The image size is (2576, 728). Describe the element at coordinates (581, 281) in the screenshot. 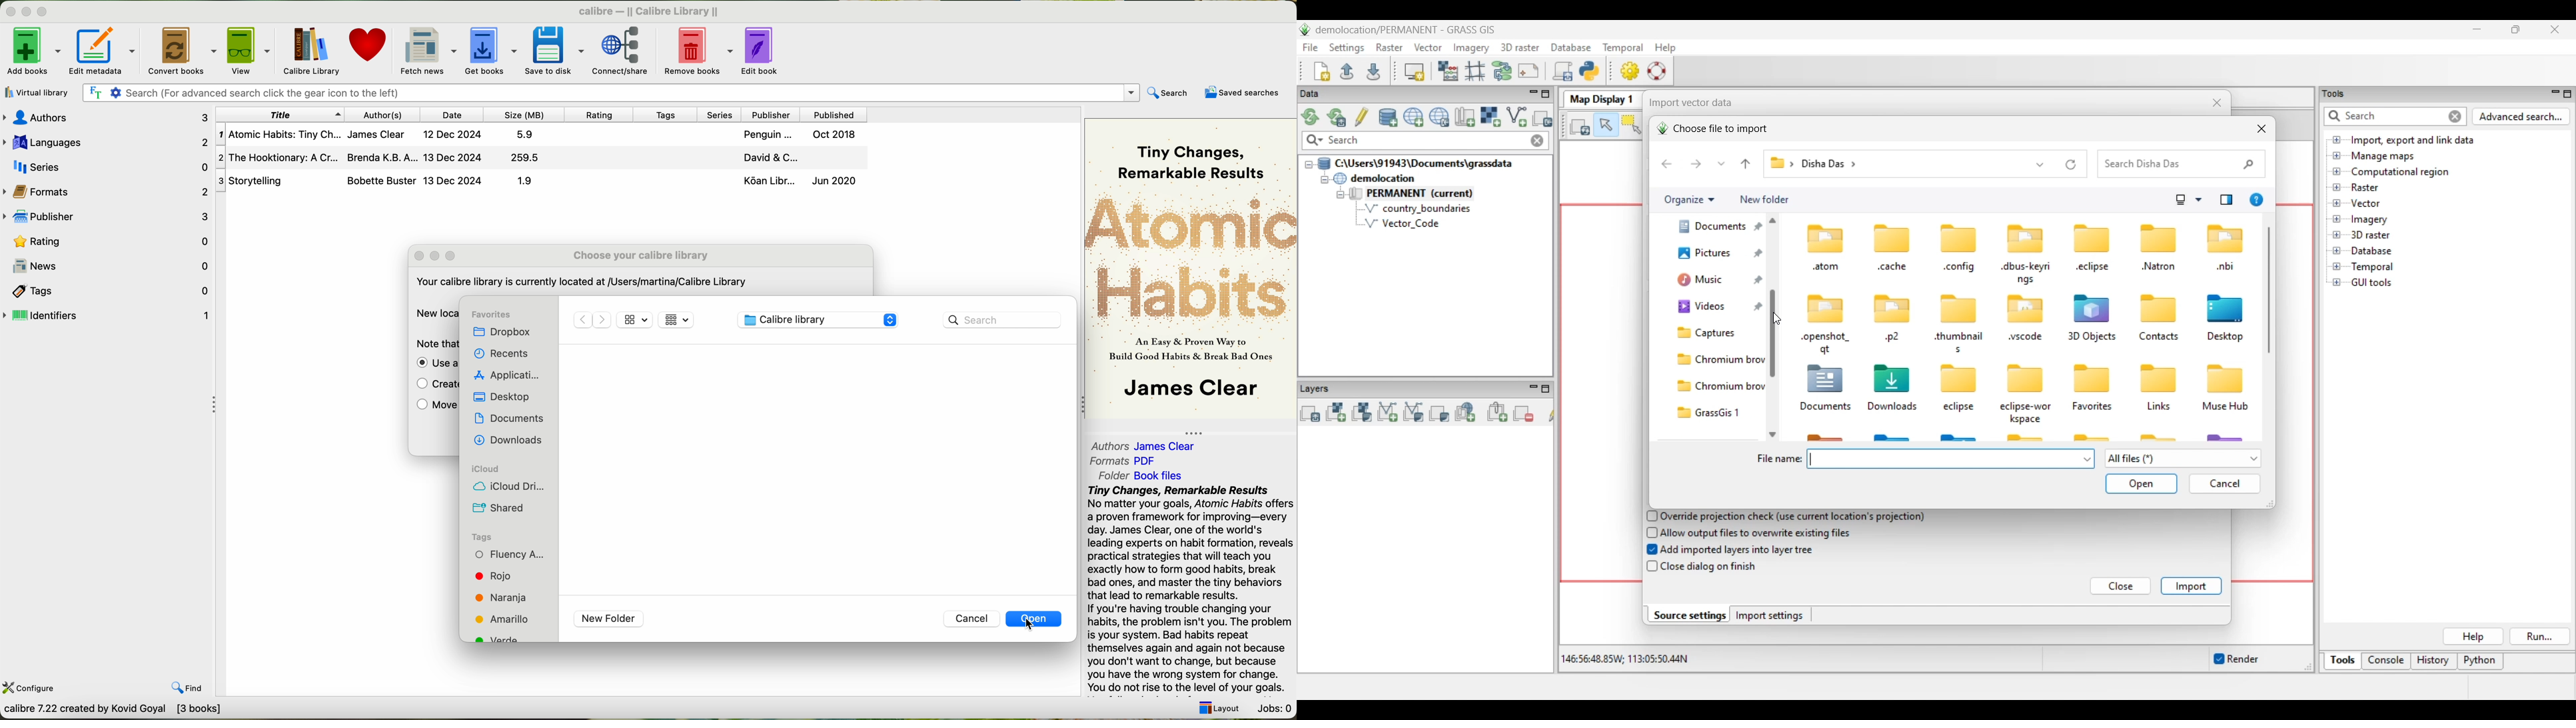

I see `your calibre library is currently located at user/martina/Calibre Library` at that location.